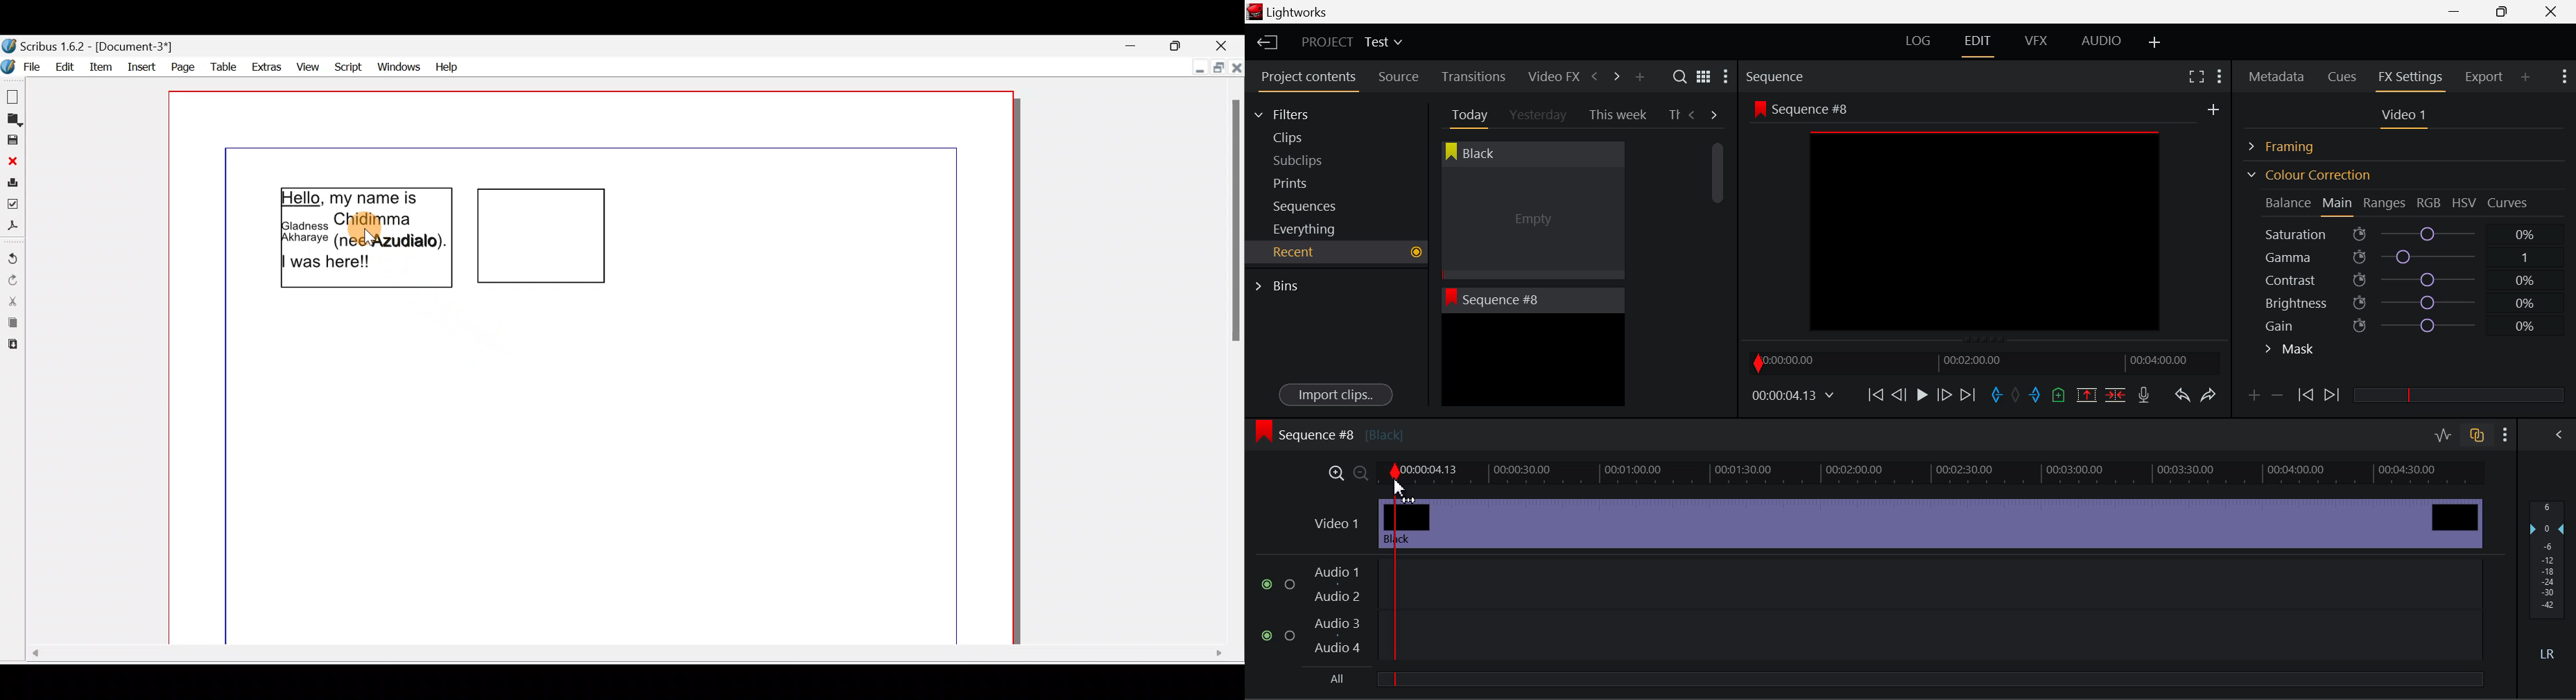 This screenshot has width=2576, height=700. Describe the element at coordinates (1531, 223) in the screenshot. I see `Cursor MOUSE_DOWN on Black Clip` at that location.